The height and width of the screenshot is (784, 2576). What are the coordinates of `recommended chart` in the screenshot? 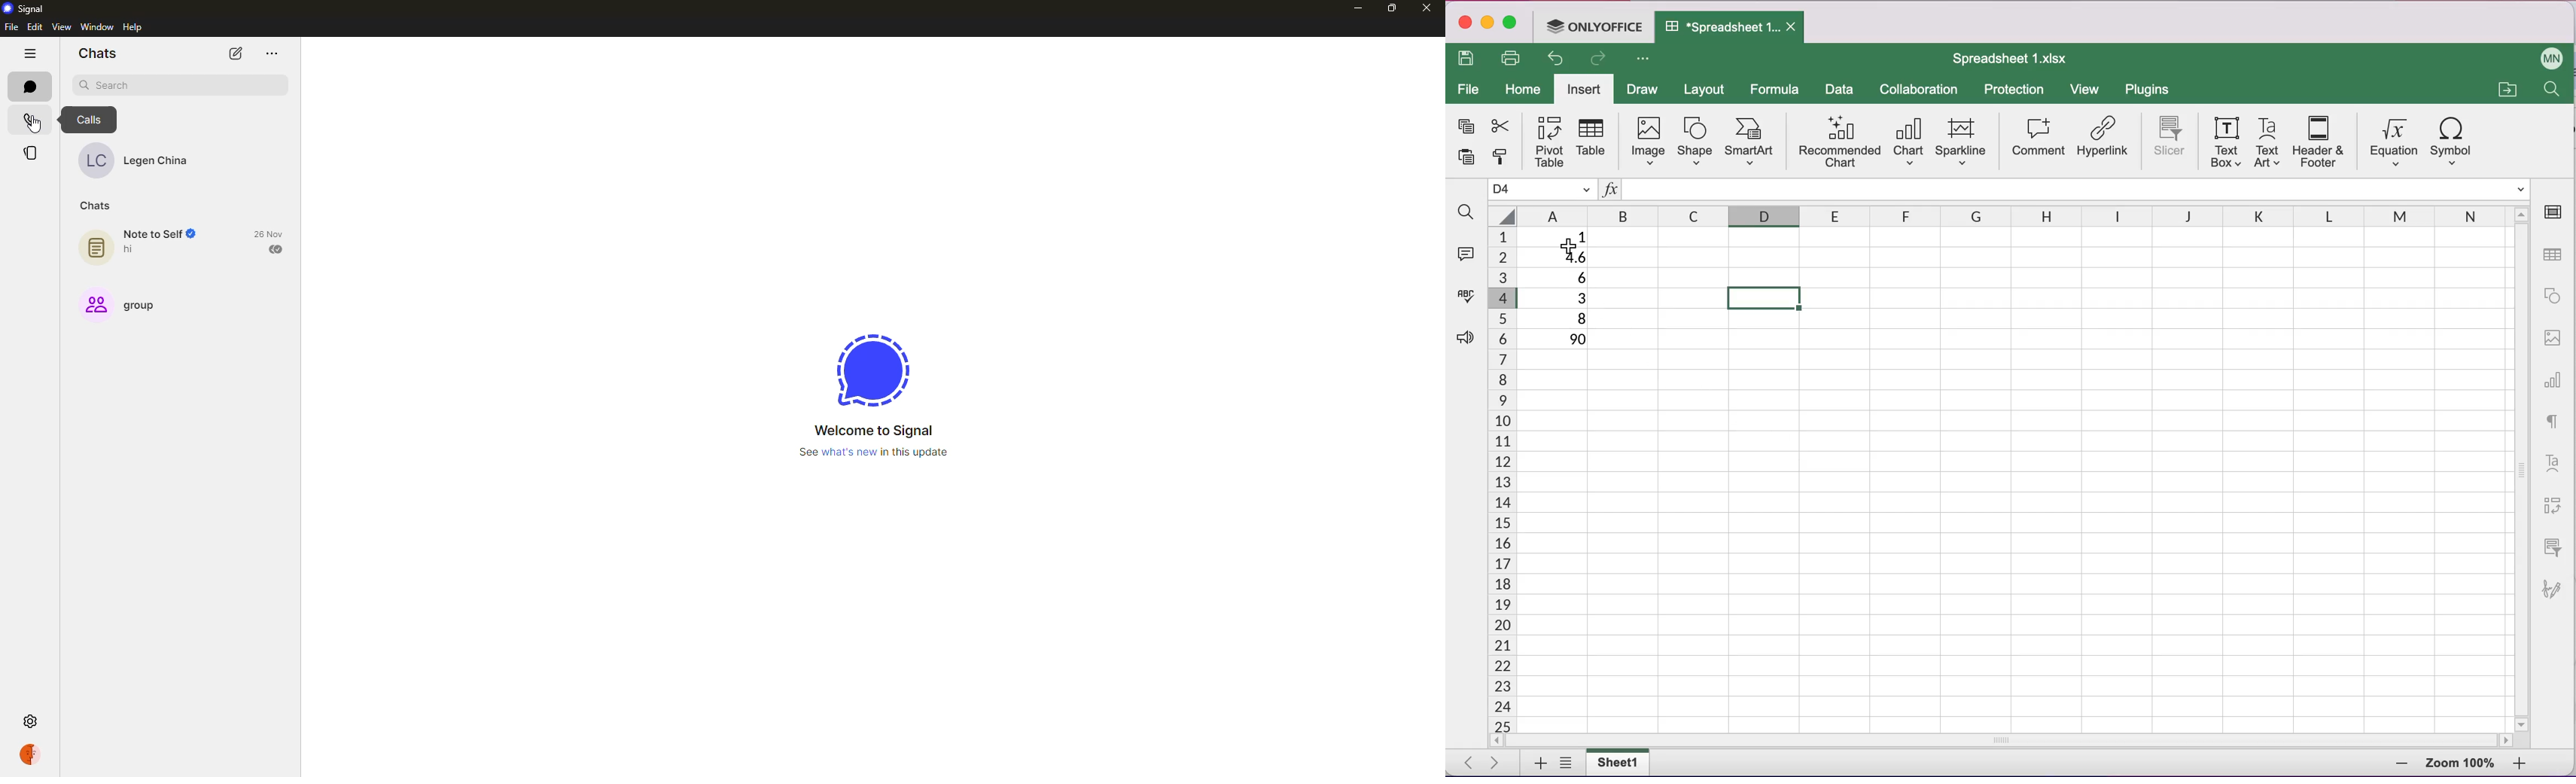 It's located at (1837, 143).